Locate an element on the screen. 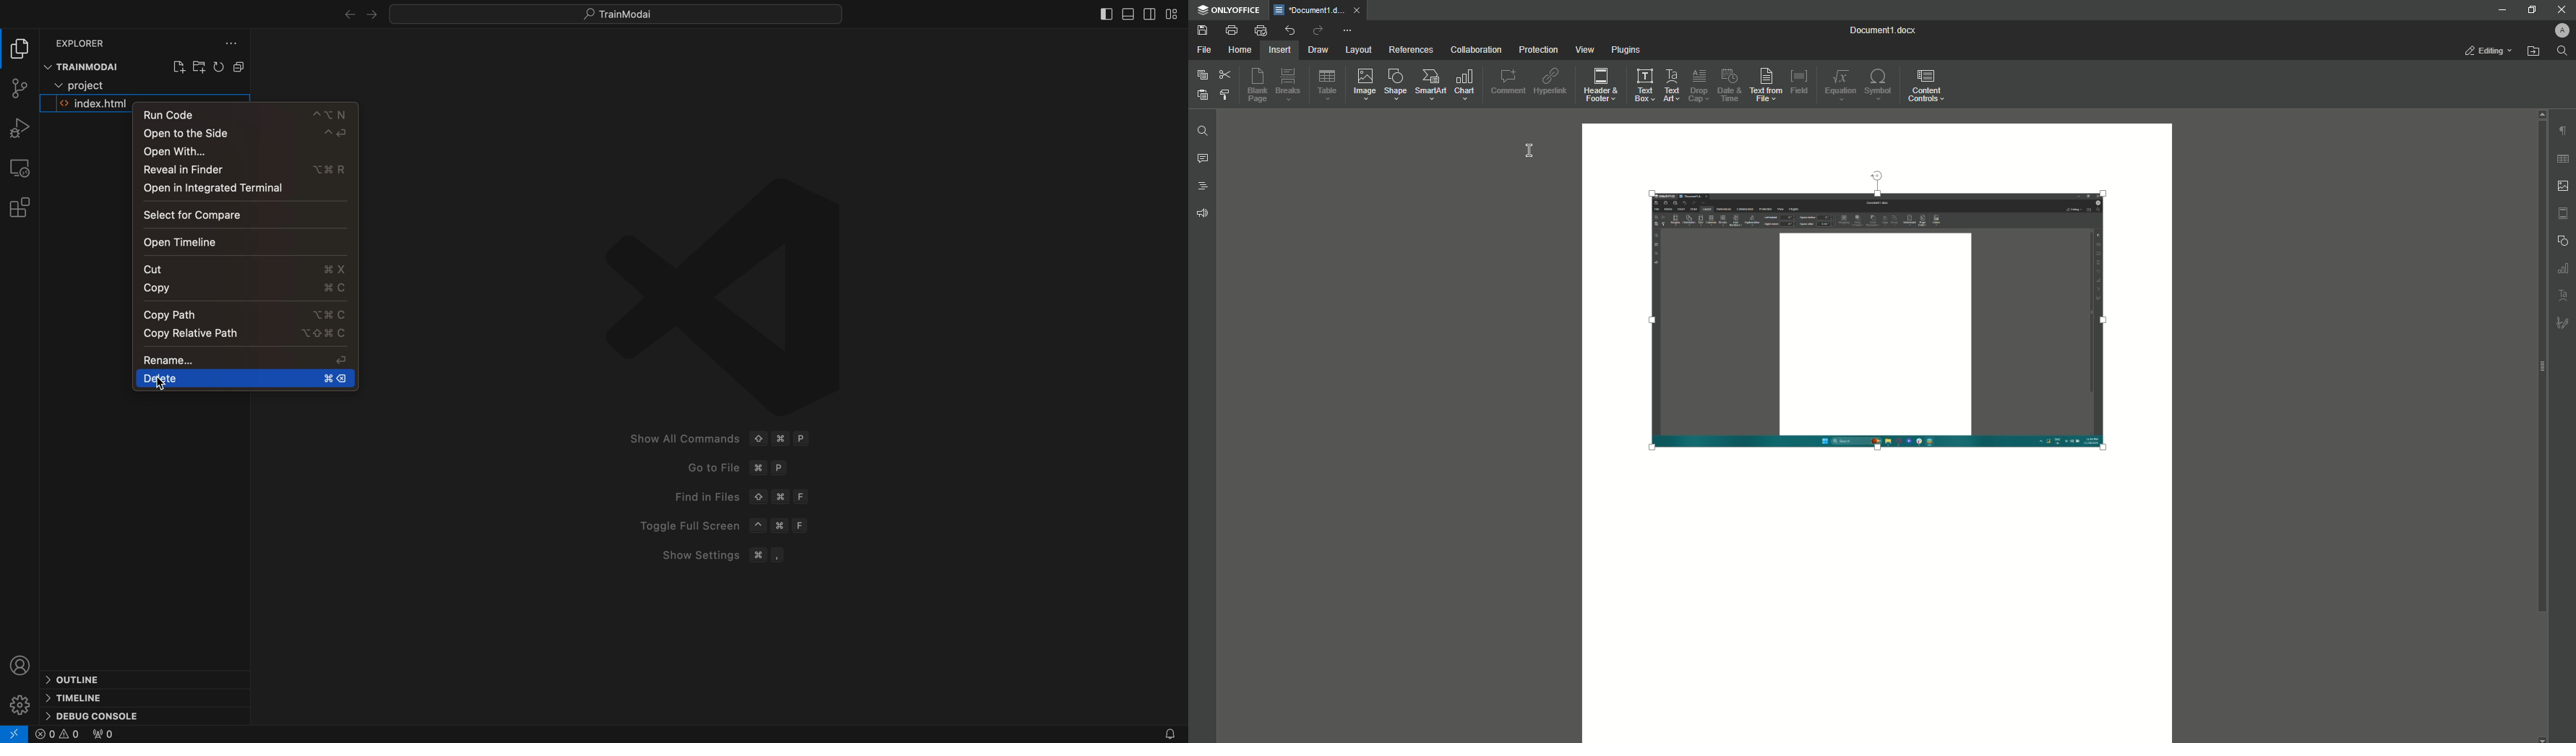 The height and width of the screenshot is (756, 2576). Text Art is located at coordinates (1673, 87).